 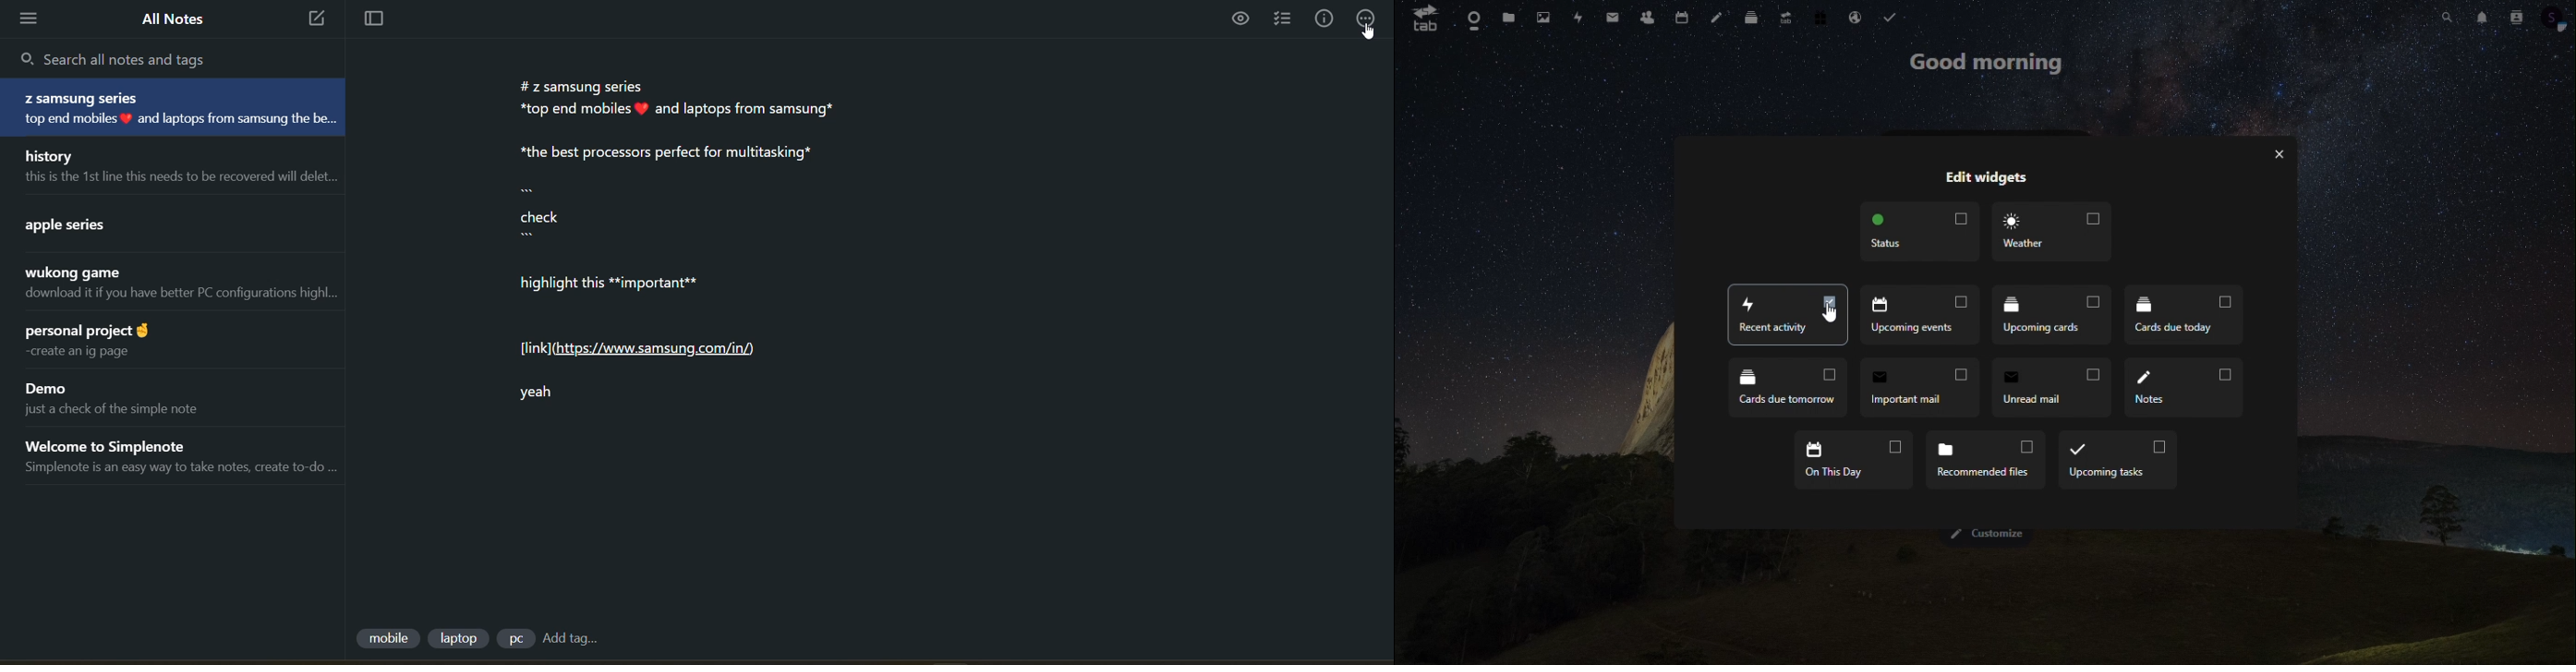 I want to click on preview, so click(x=1242, y=20).